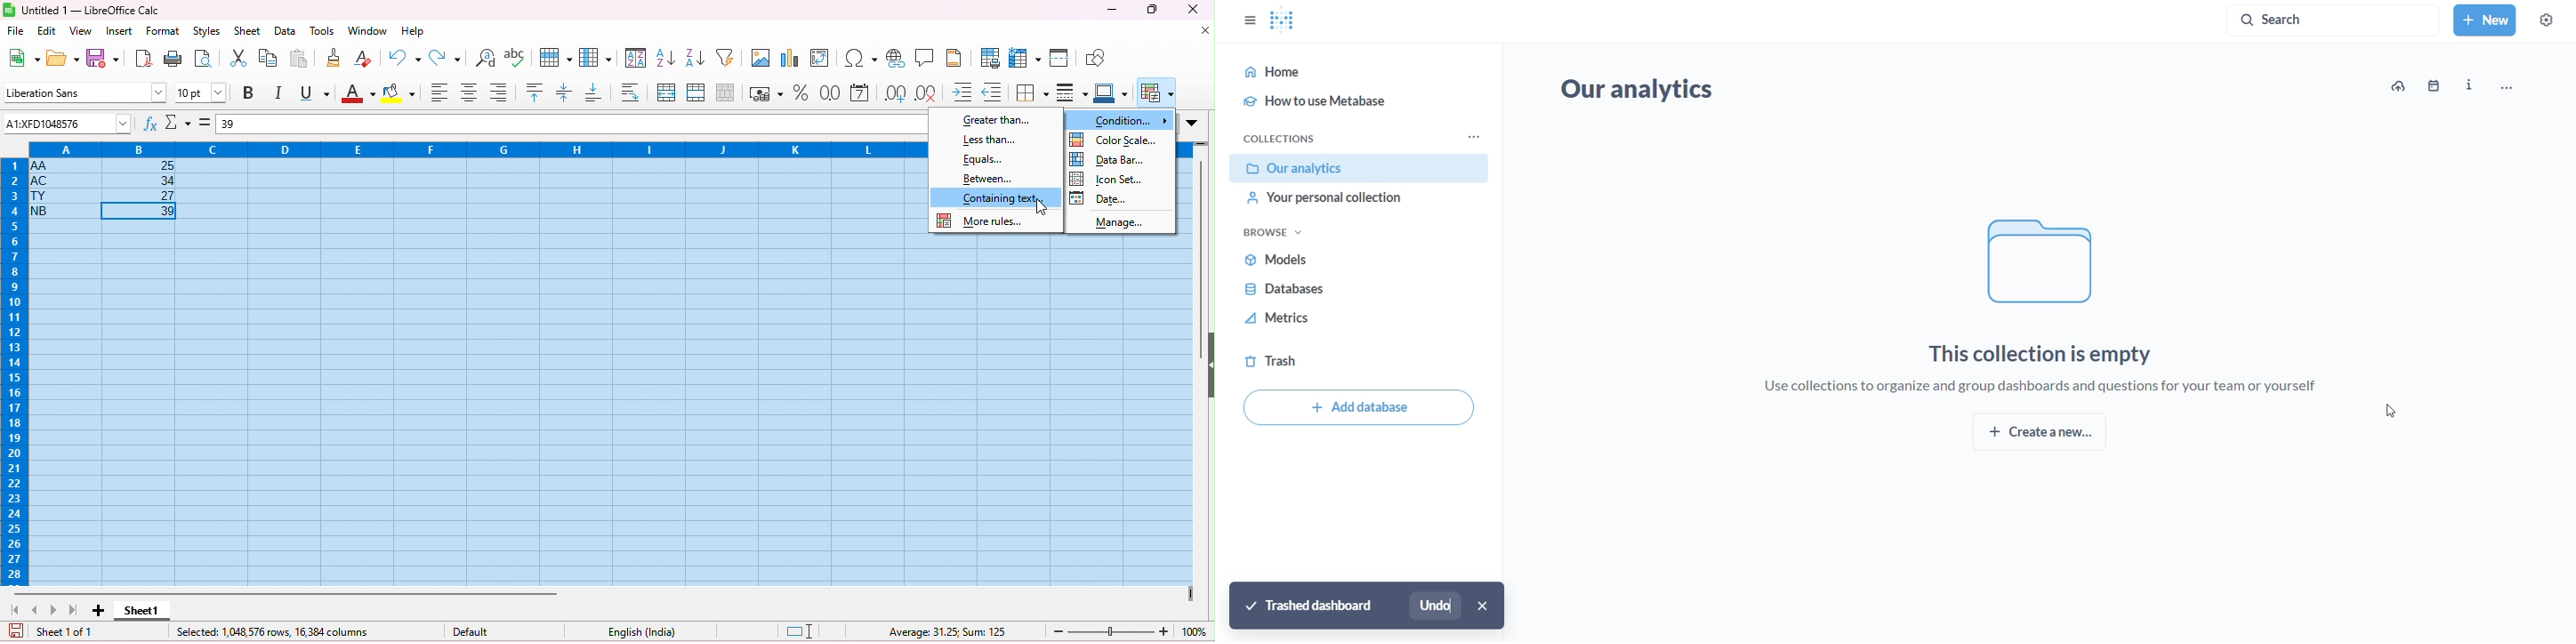  Describe the element at coordinates (20, 610) in the screenshot. I see `first sheet` at that location.